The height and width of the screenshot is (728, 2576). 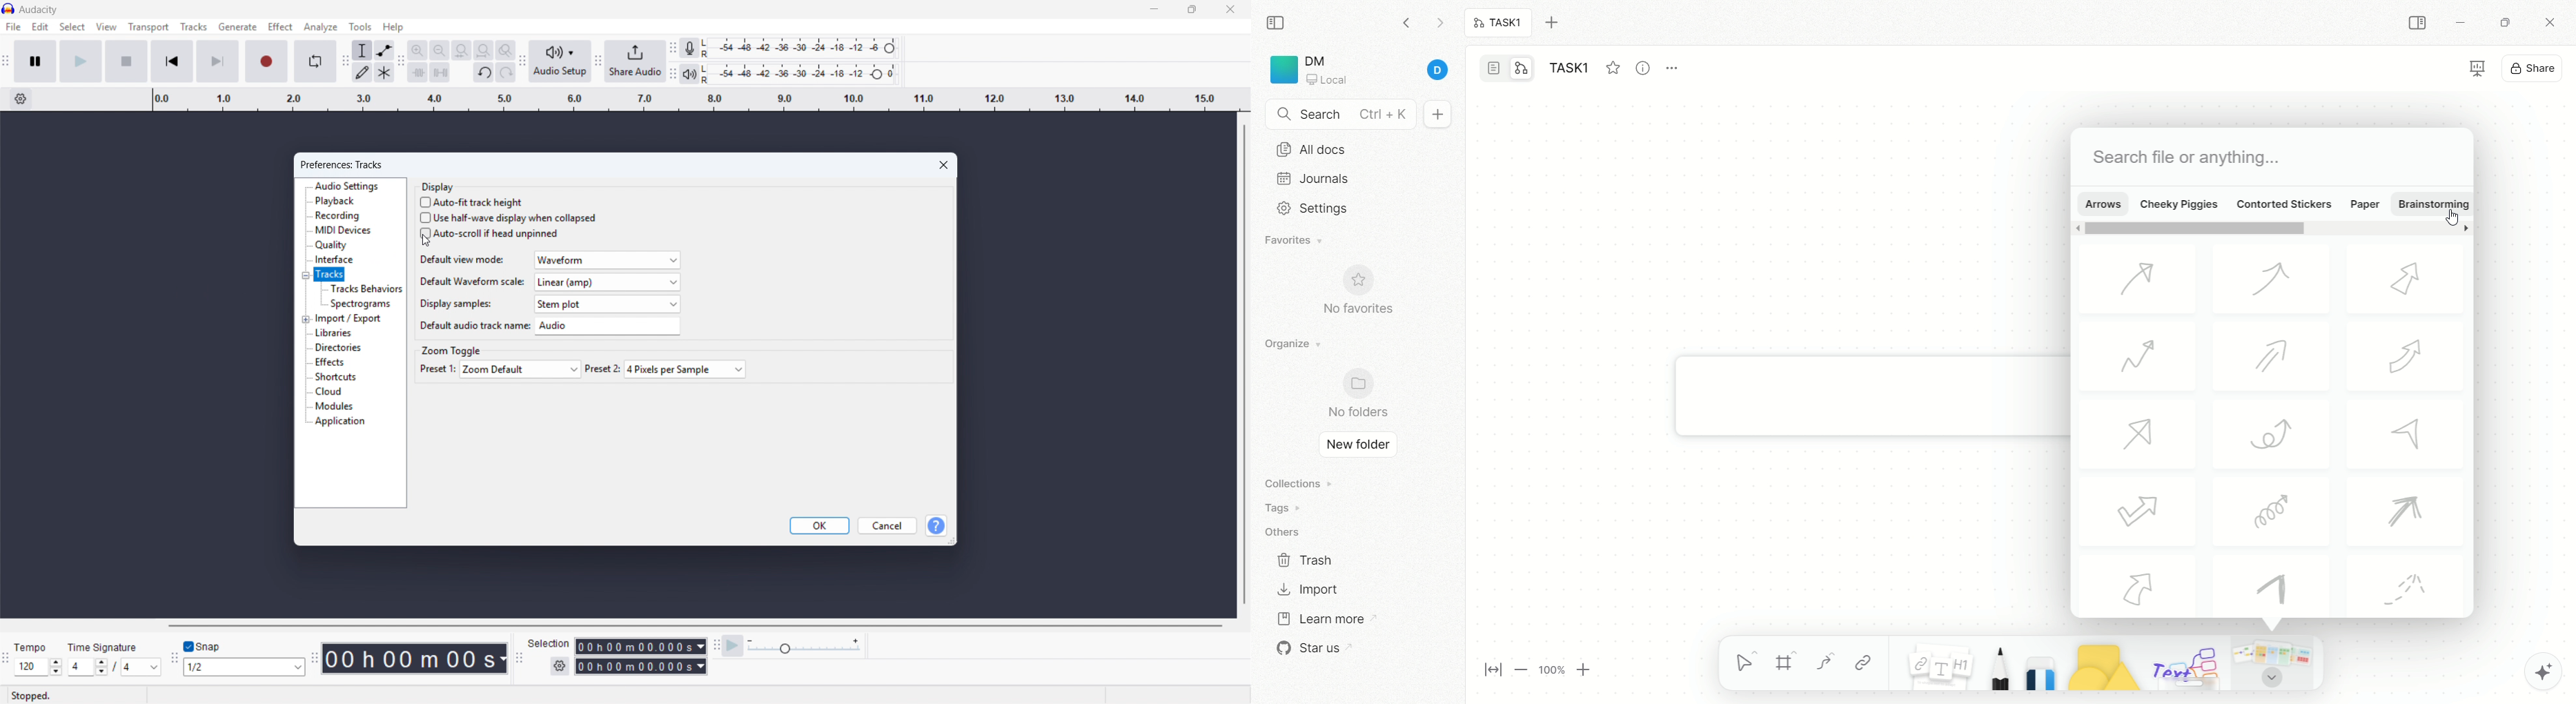 What do you see at coordinates (201, 647) in the screenshot?
I see `toggle snap` at bounding box center [201, 647].